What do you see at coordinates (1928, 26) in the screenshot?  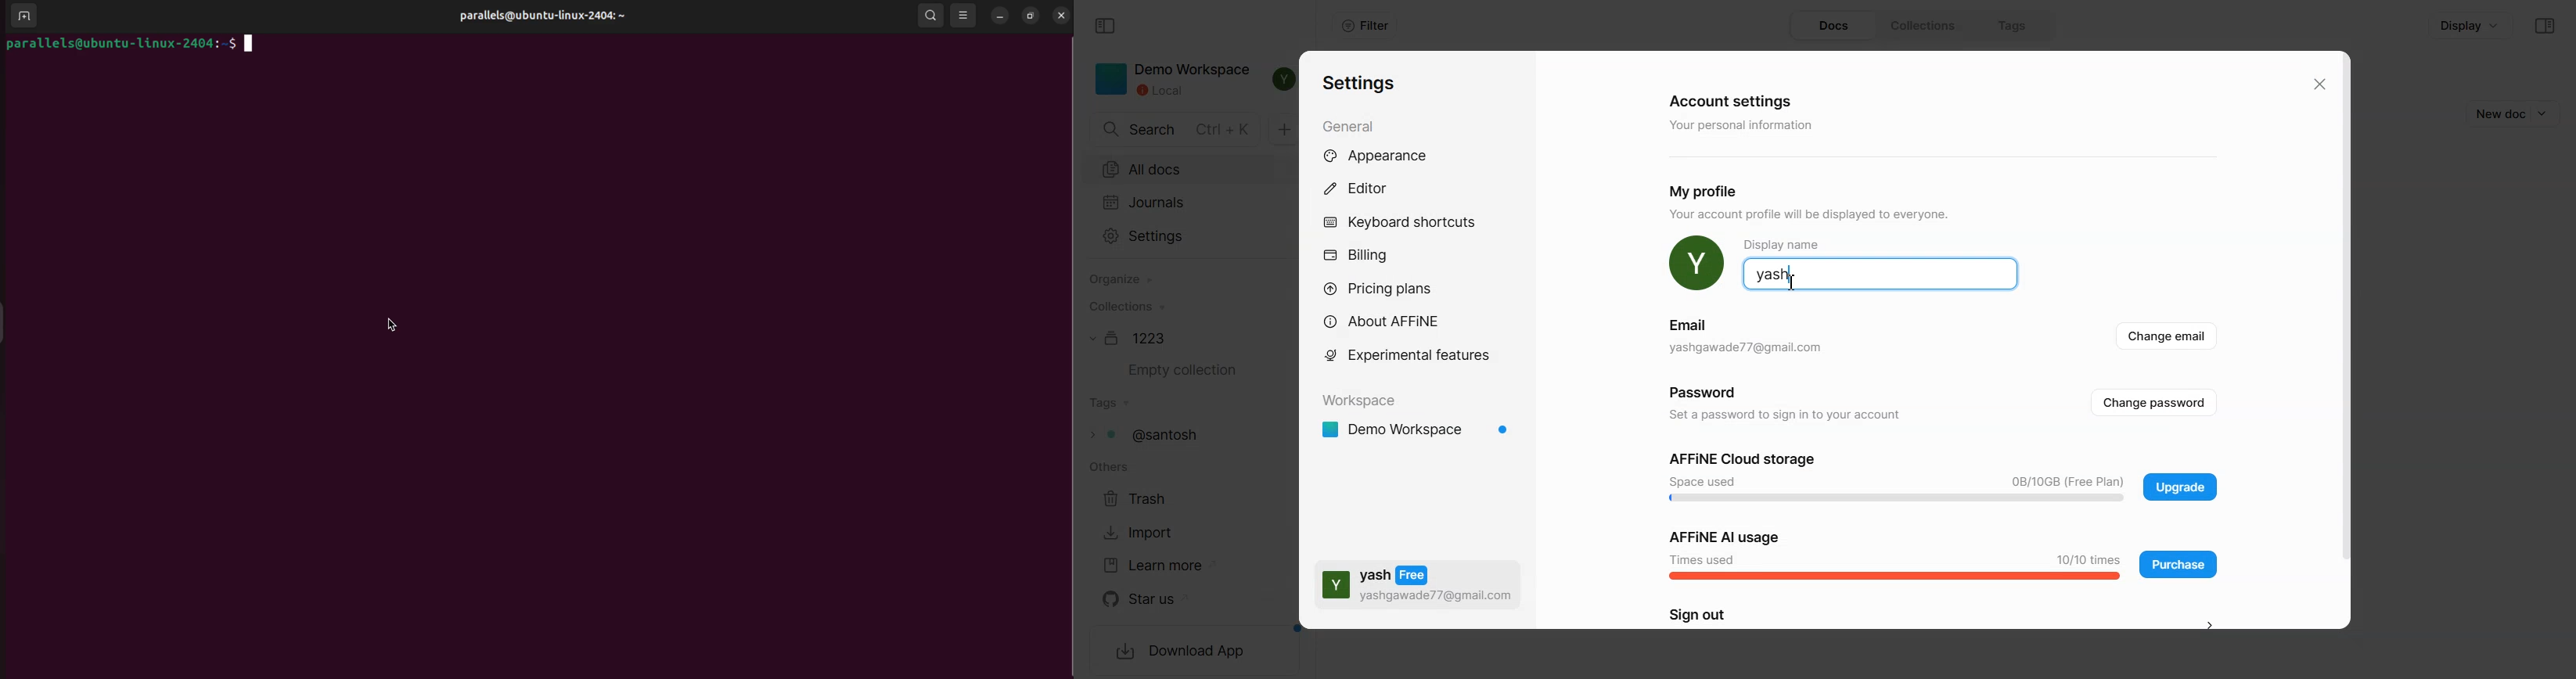 I see `Collections` at bounding box center [1928, 26].